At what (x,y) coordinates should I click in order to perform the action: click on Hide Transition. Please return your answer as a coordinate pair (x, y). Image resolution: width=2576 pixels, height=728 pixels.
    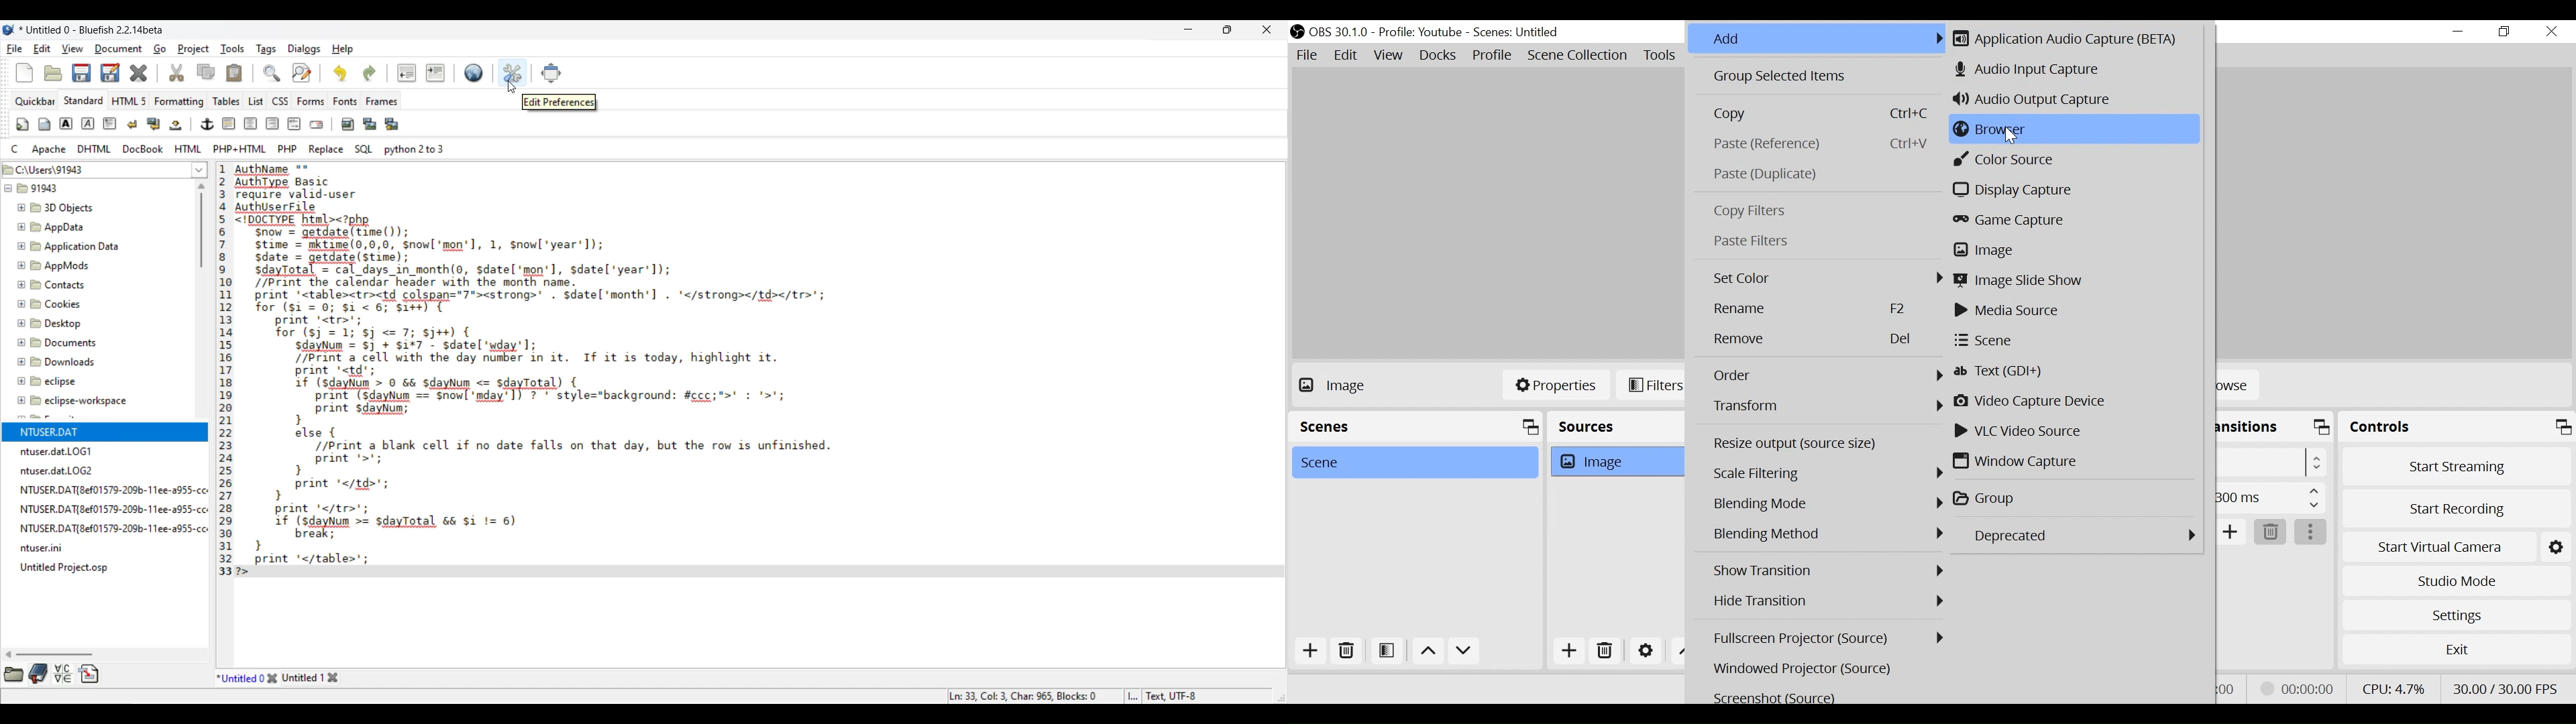
    Looking at the image, I should click on (1830, 601).